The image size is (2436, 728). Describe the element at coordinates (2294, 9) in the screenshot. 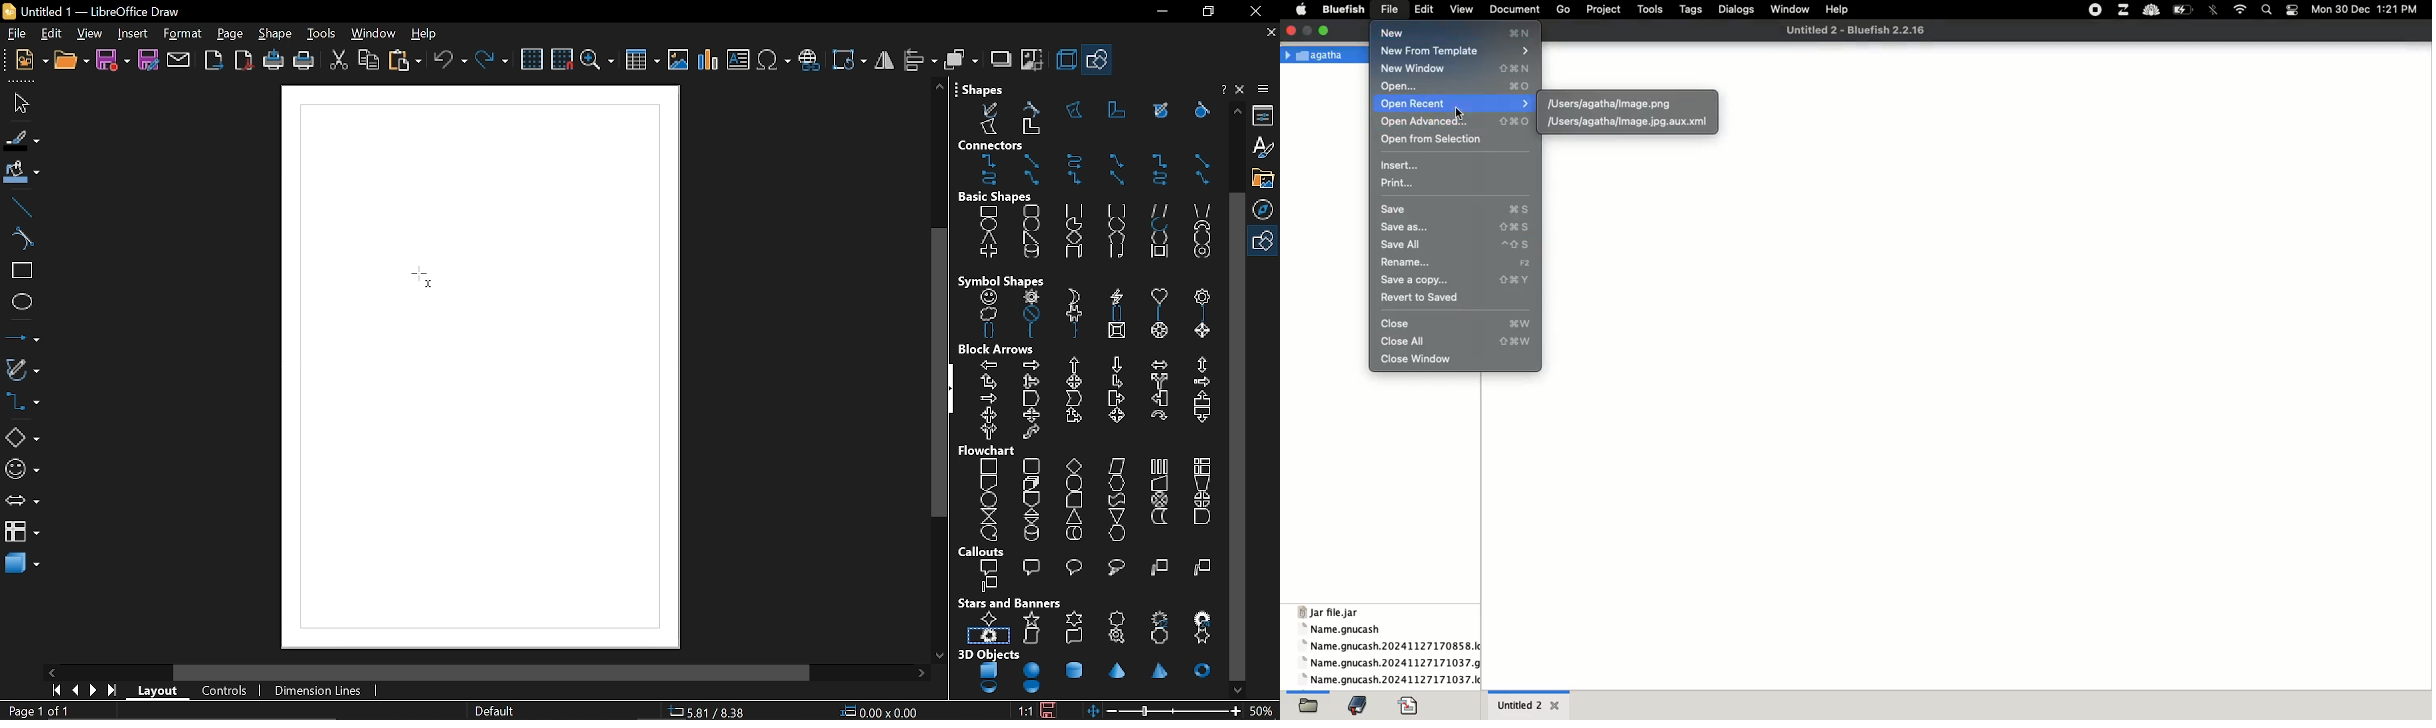

I see `notification` at that location.